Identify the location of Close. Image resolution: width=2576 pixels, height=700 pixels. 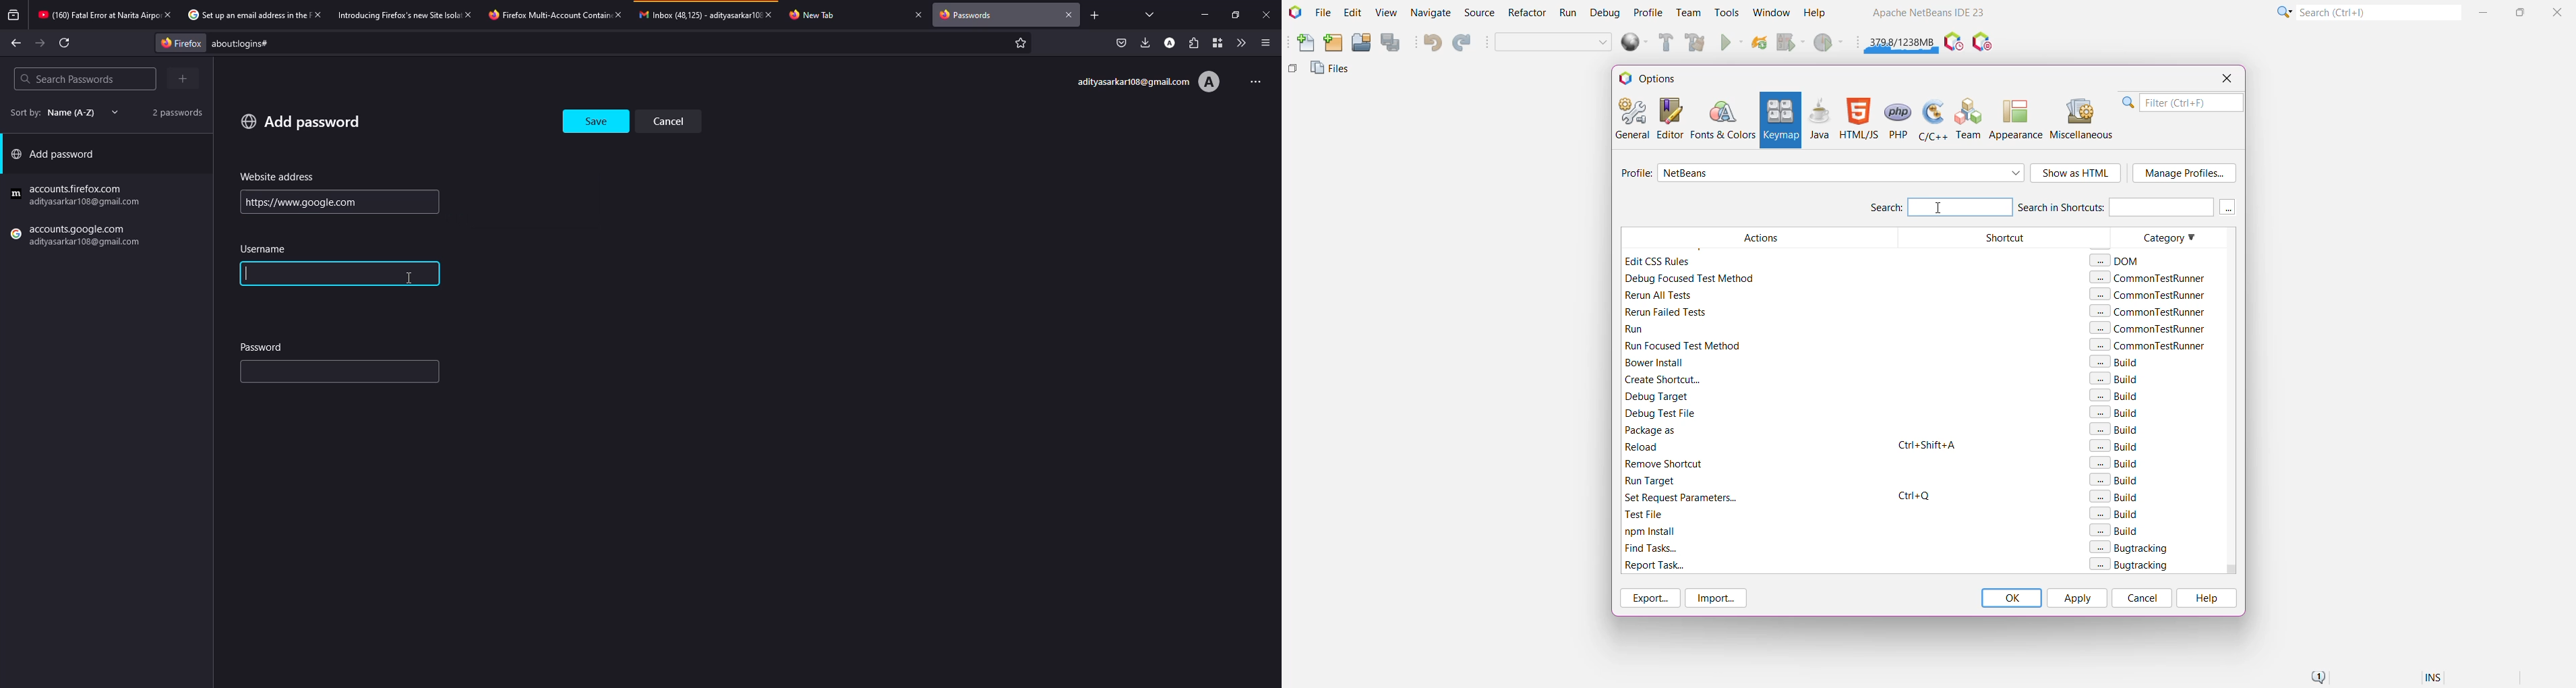
(2559, 11).